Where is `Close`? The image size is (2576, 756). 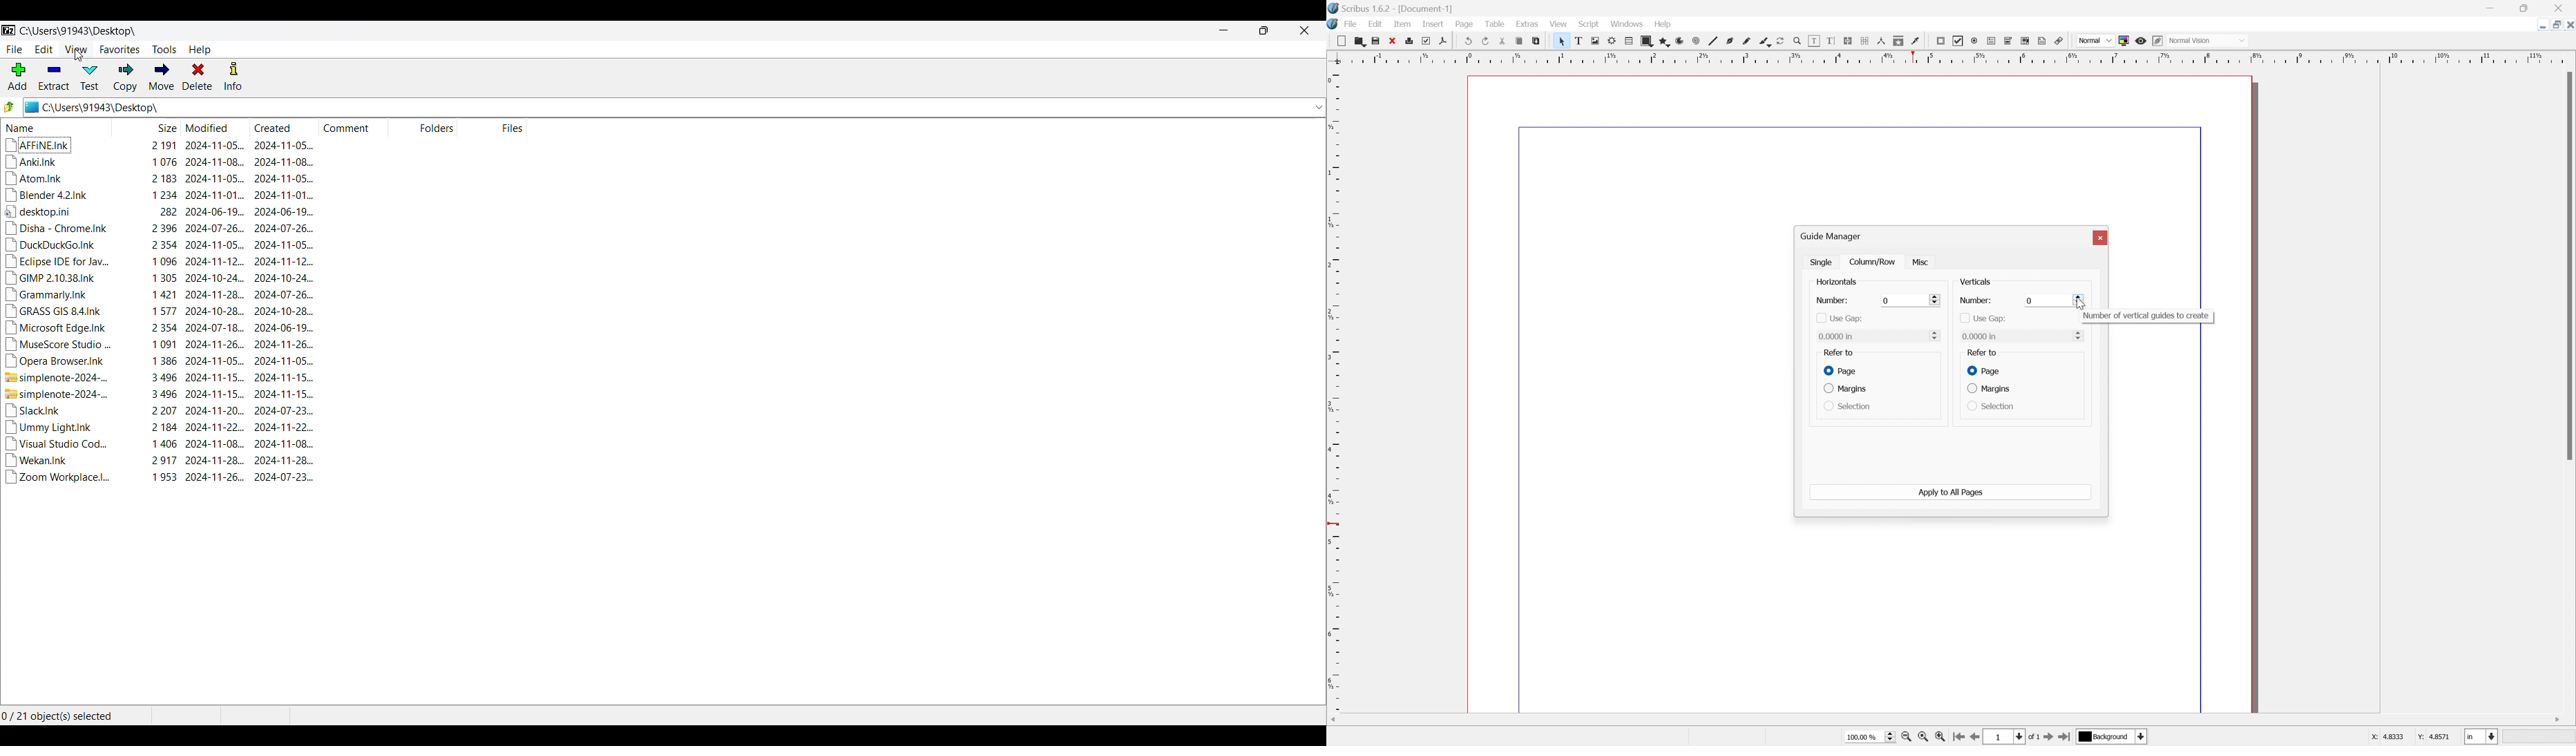
Close is located at coordinates (2101, 238).